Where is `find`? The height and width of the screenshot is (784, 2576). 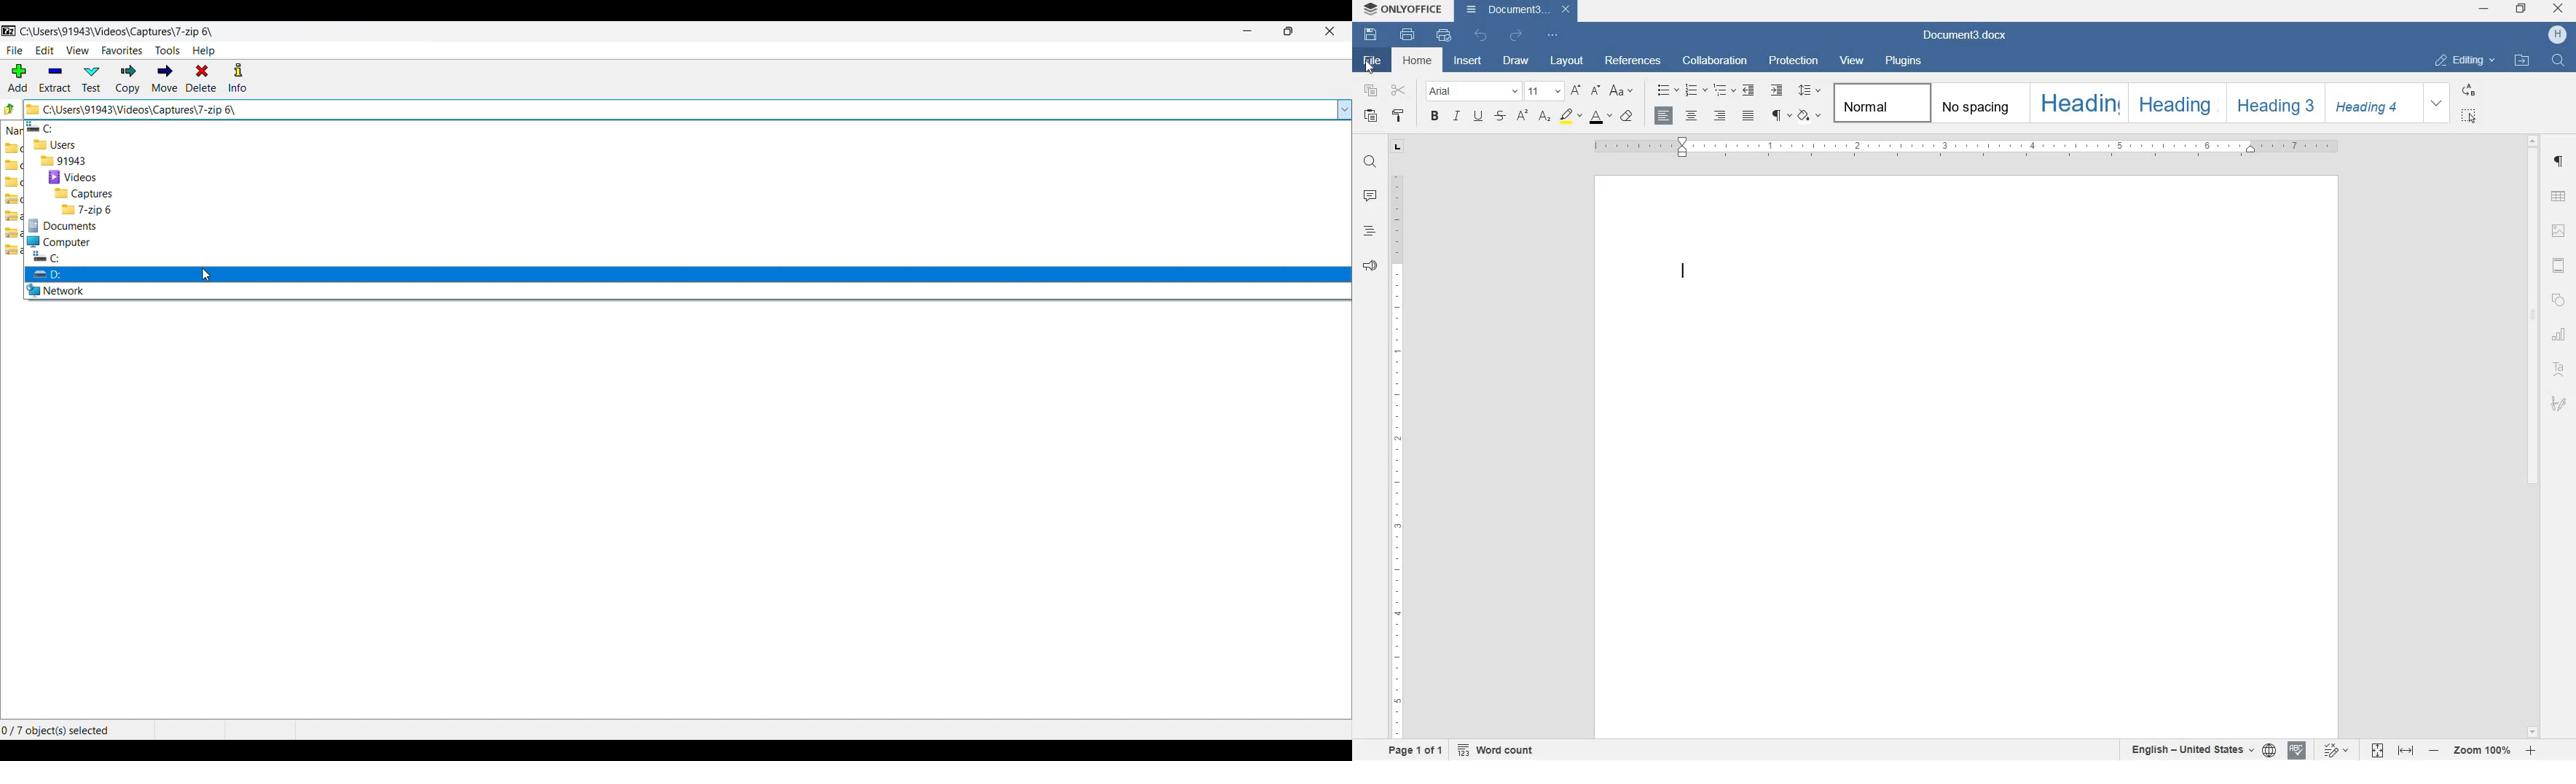 find is located at coordinates (1369, 165).